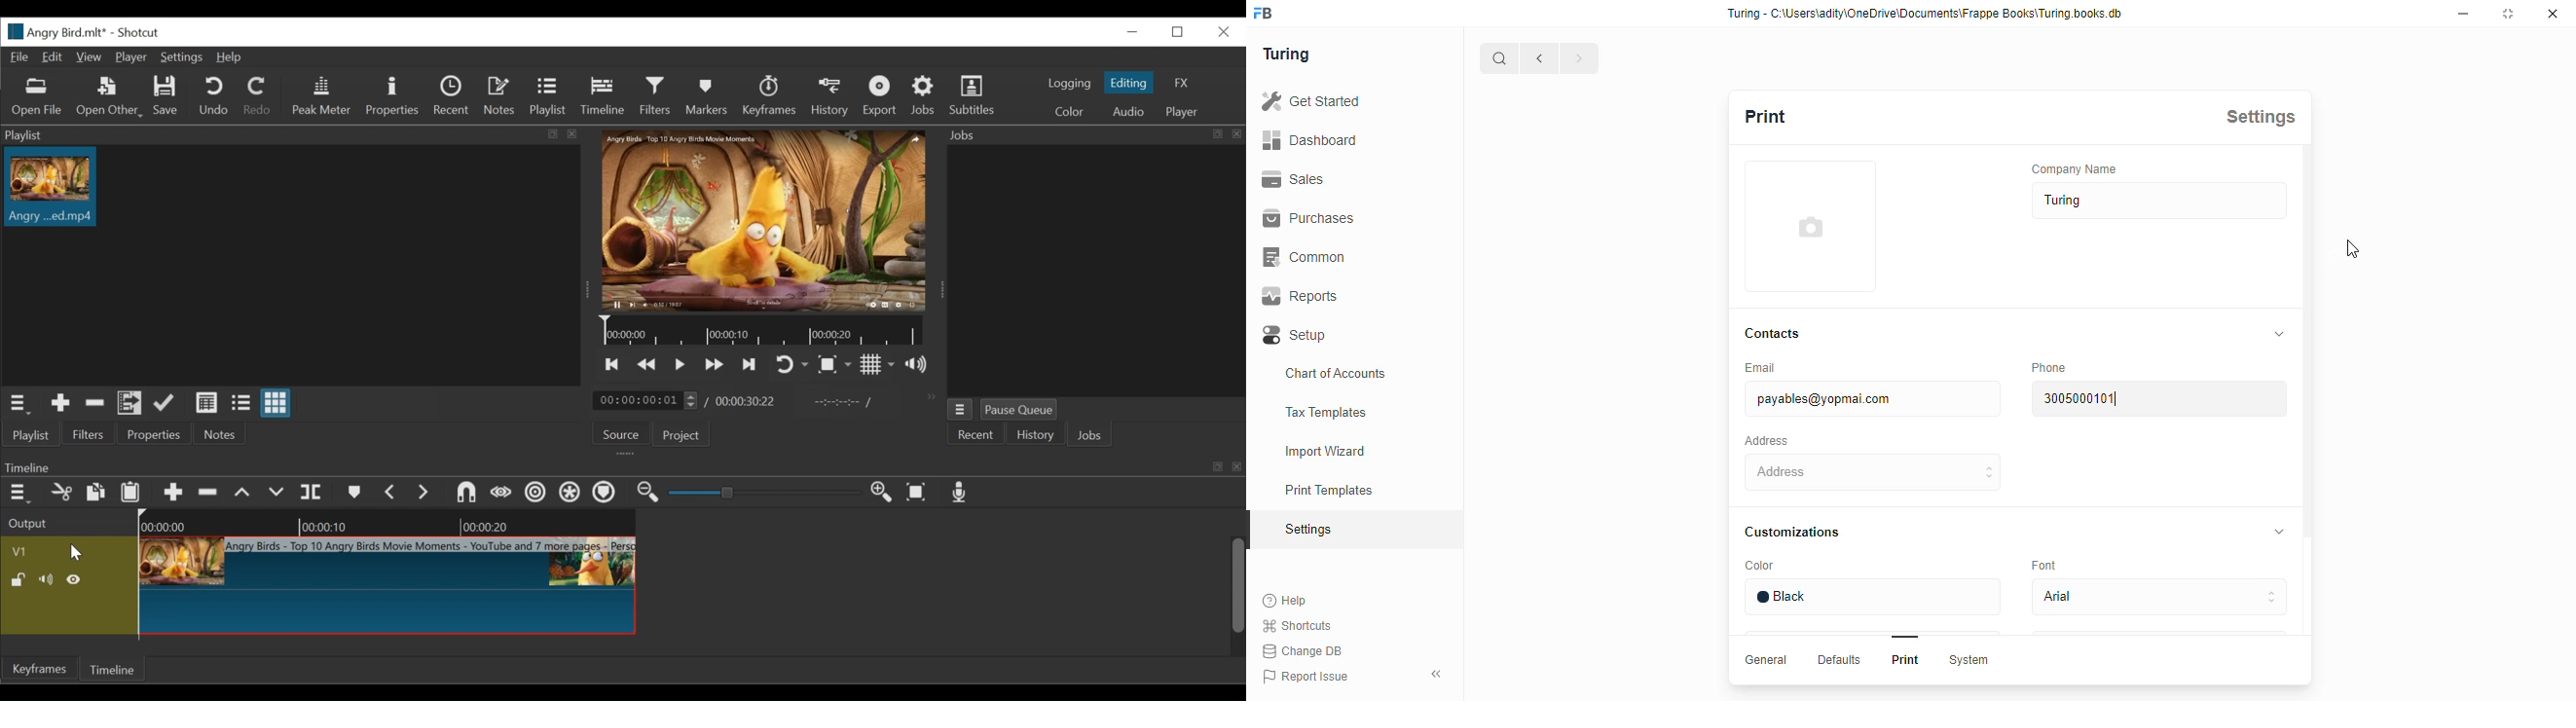 Image resolution: width=2576 pixels, height=728 pixels. I want to click on Overwrite, so click(277, 494).